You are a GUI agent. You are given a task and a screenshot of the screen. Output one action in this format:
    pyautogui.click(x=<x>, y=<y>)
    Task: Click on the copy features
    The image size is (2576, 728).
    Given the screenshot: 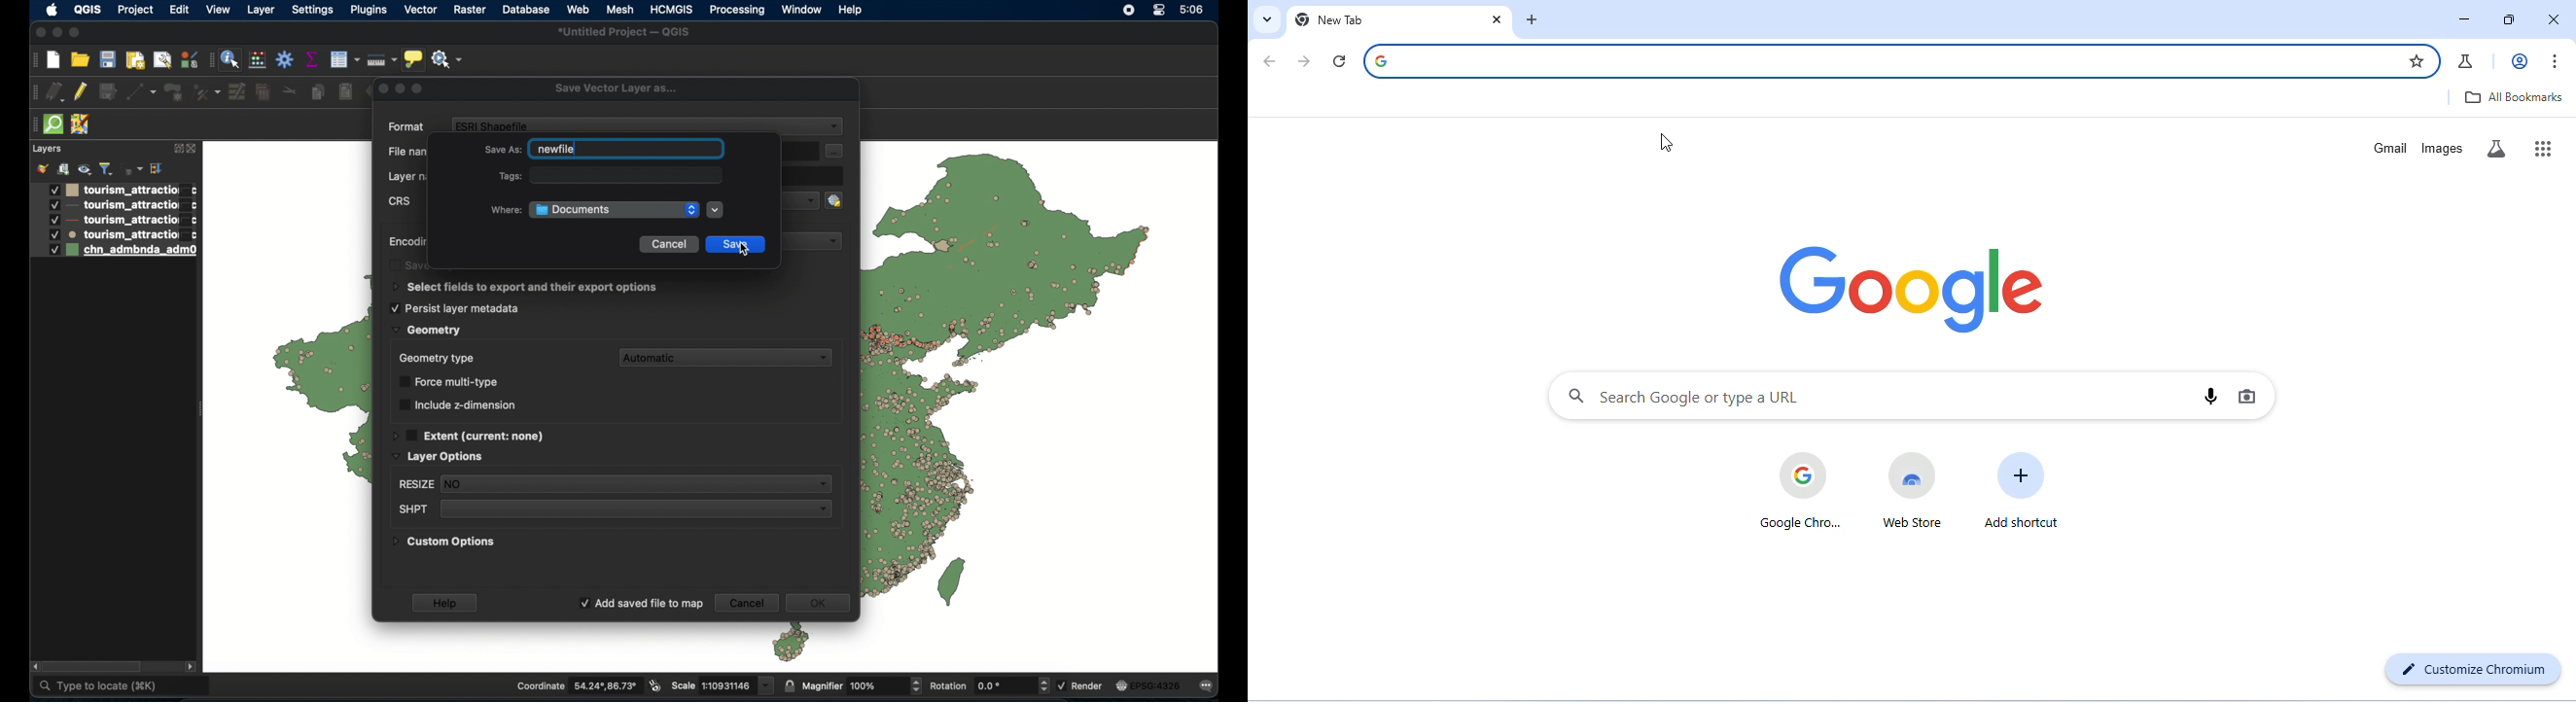 What is the action you would take?
    pyautogui.click(x=317, y=92)
    